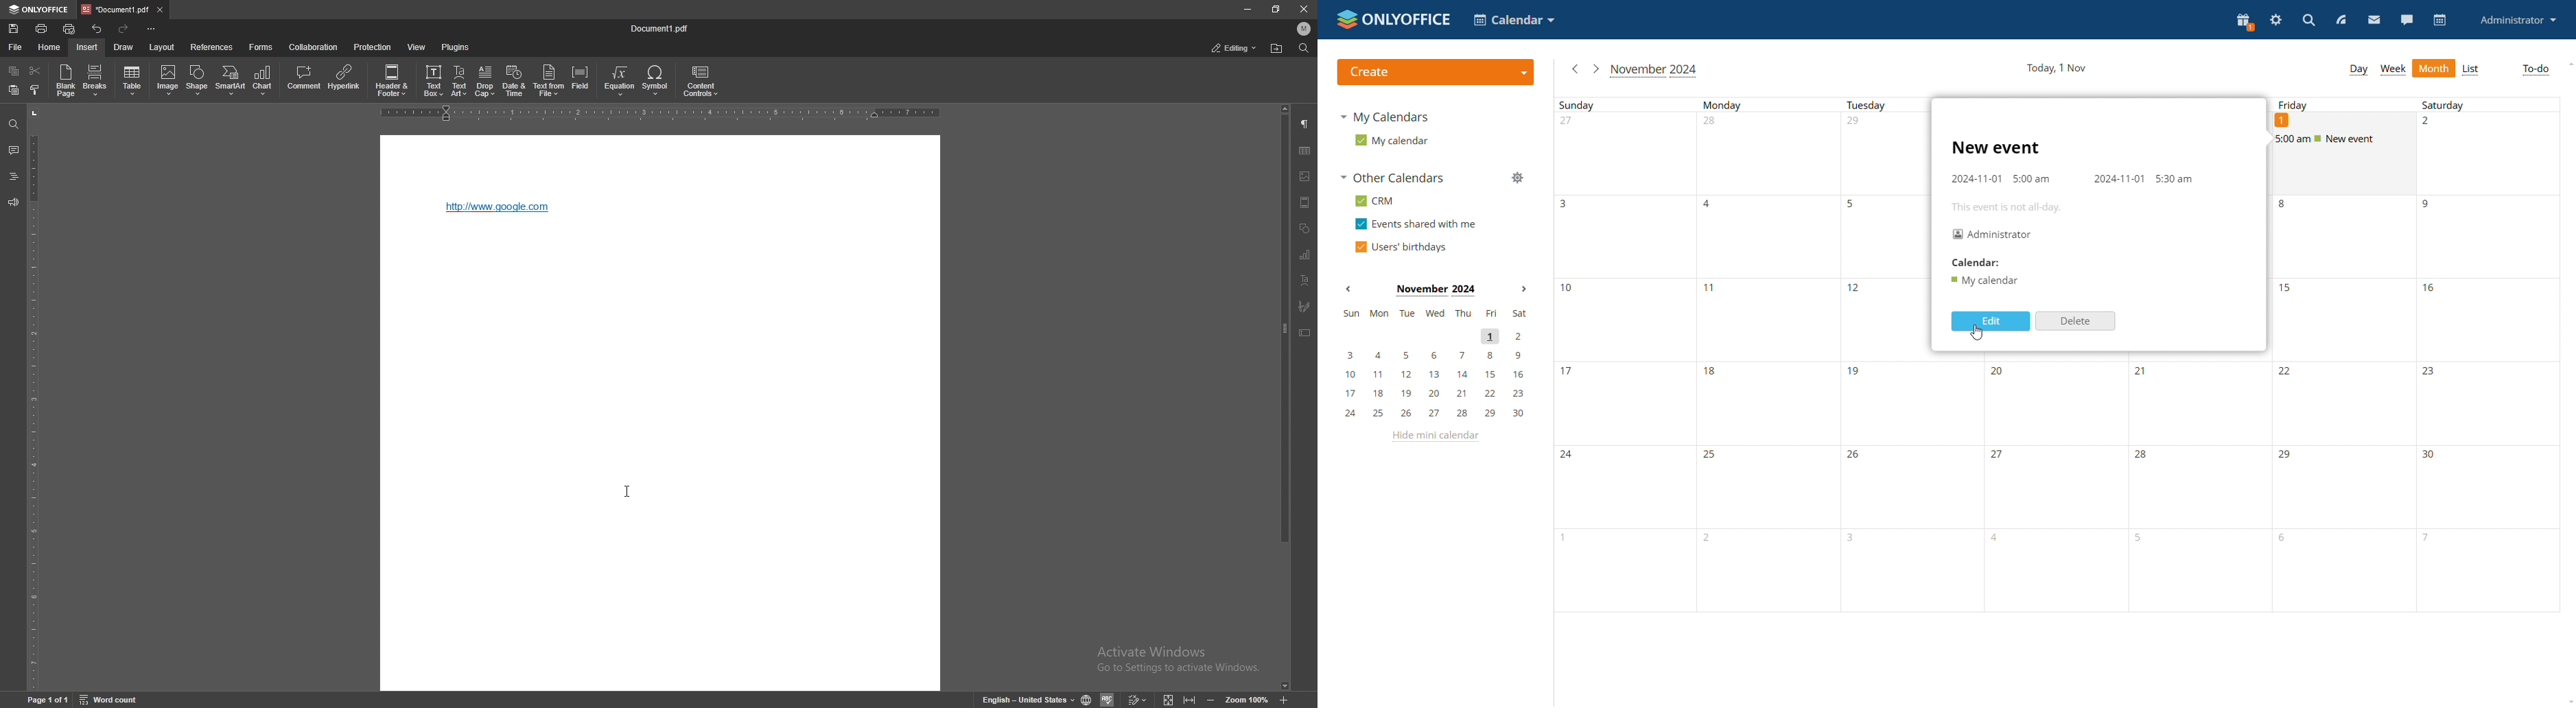  I want to click on tab, so click(114, 10).